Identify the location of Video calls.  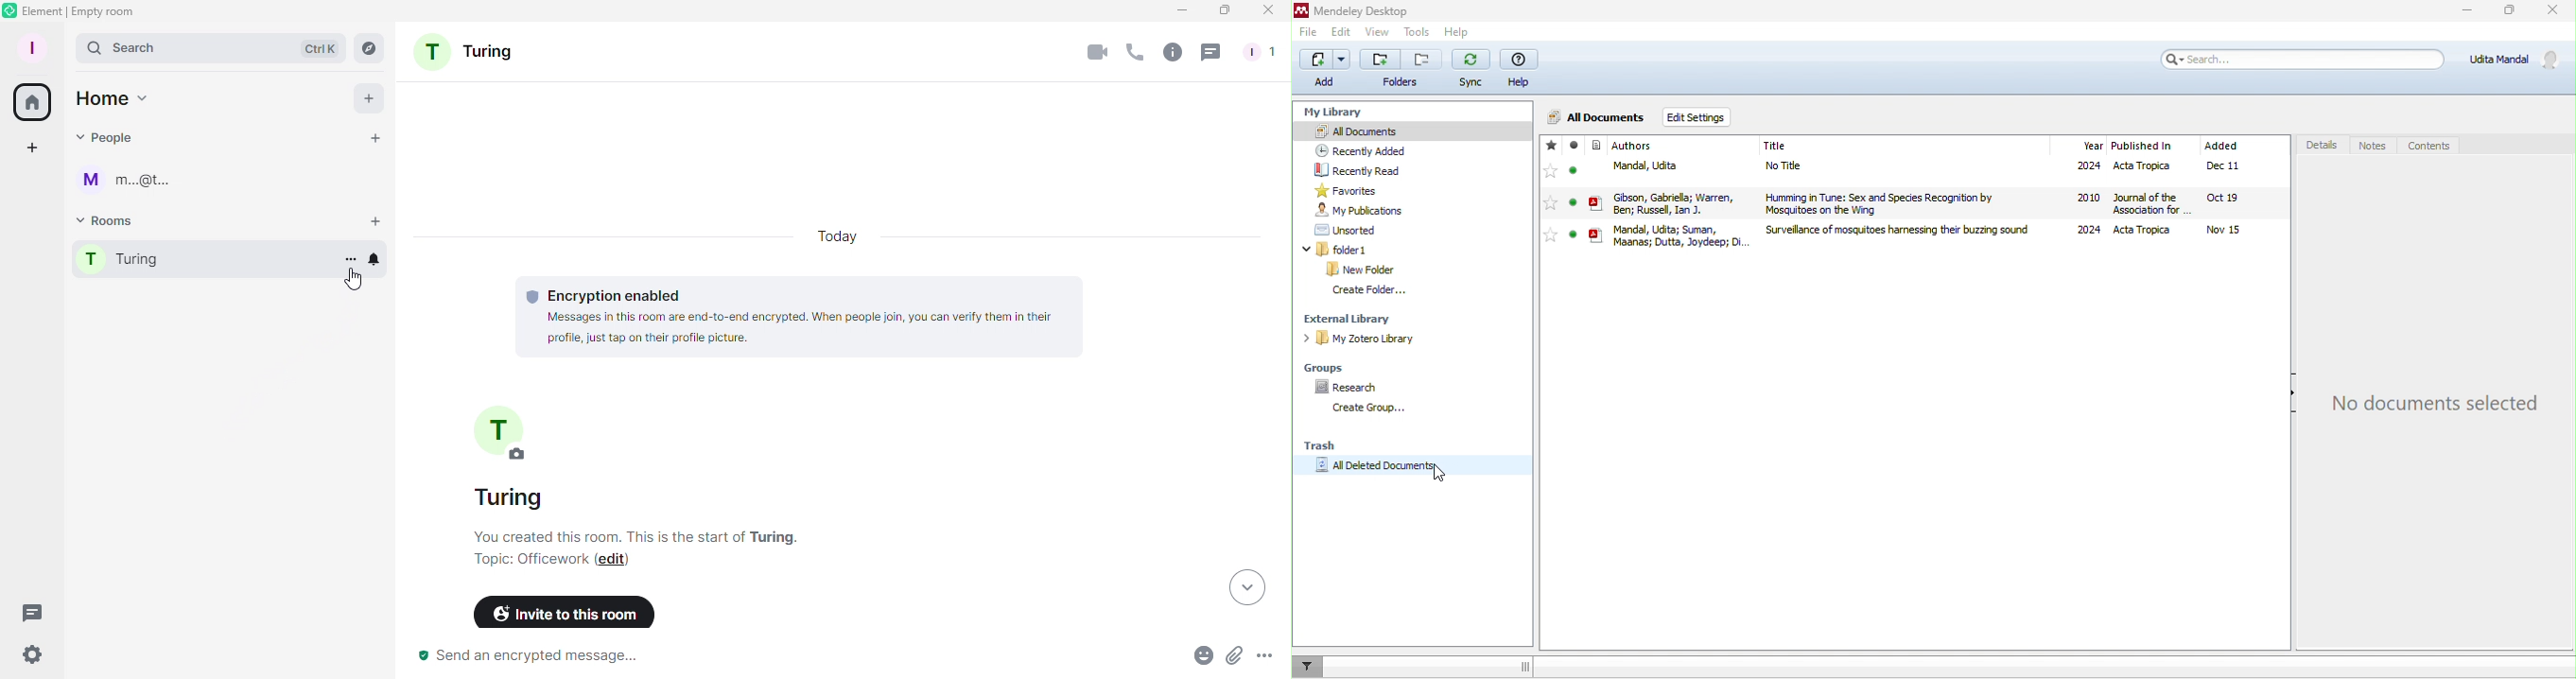
(1097, 55).